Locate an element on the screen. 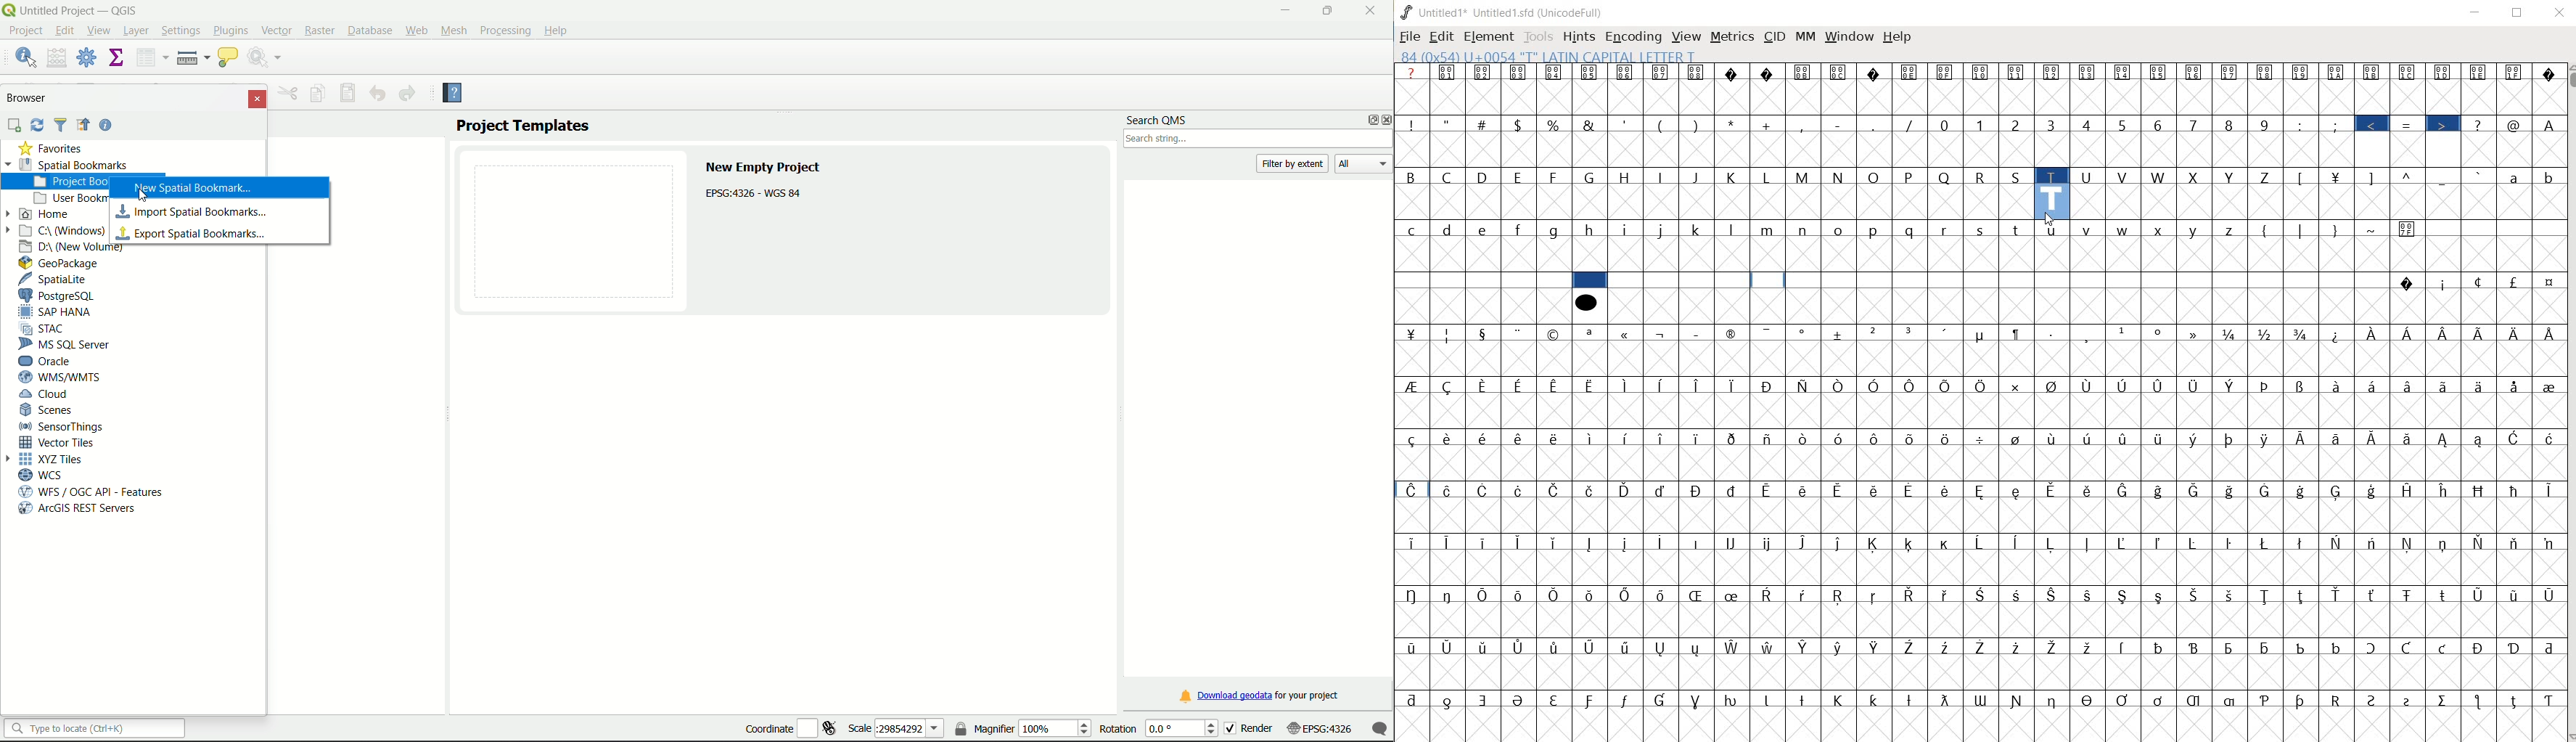  Symbol is located at coordinates (2373, 543).